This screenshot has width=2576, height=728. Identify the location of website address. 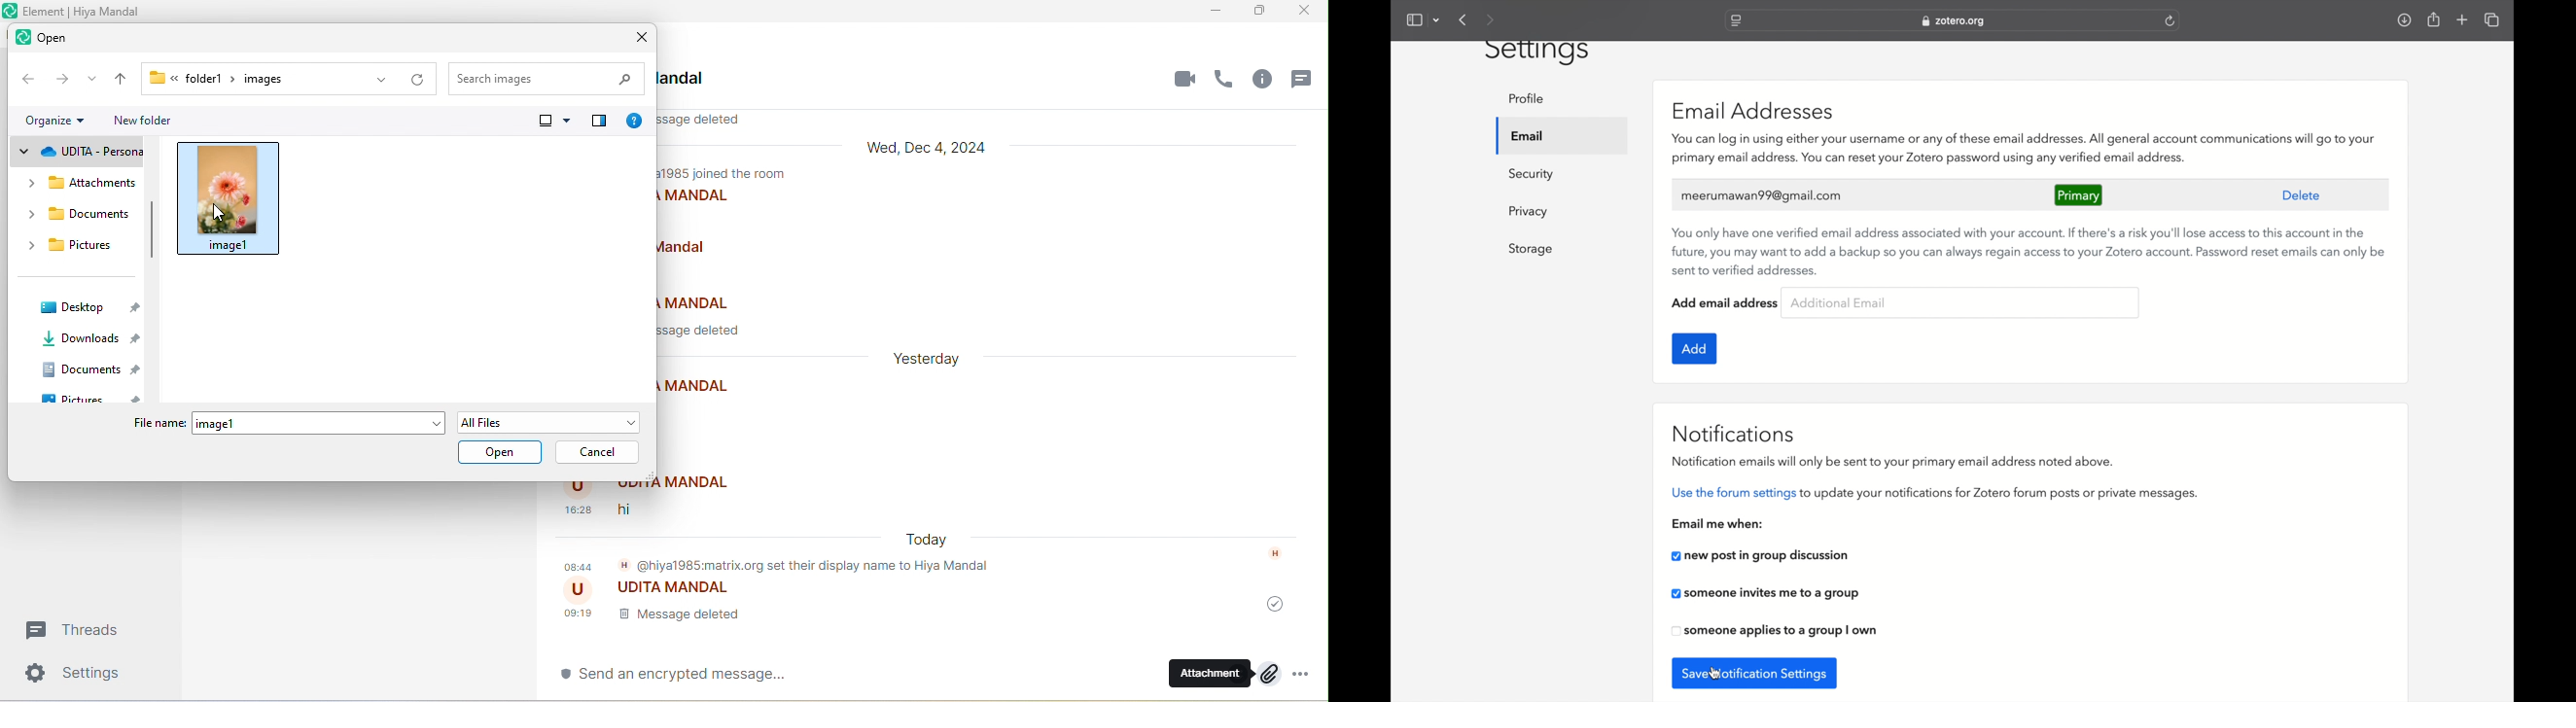
(1955, 21).